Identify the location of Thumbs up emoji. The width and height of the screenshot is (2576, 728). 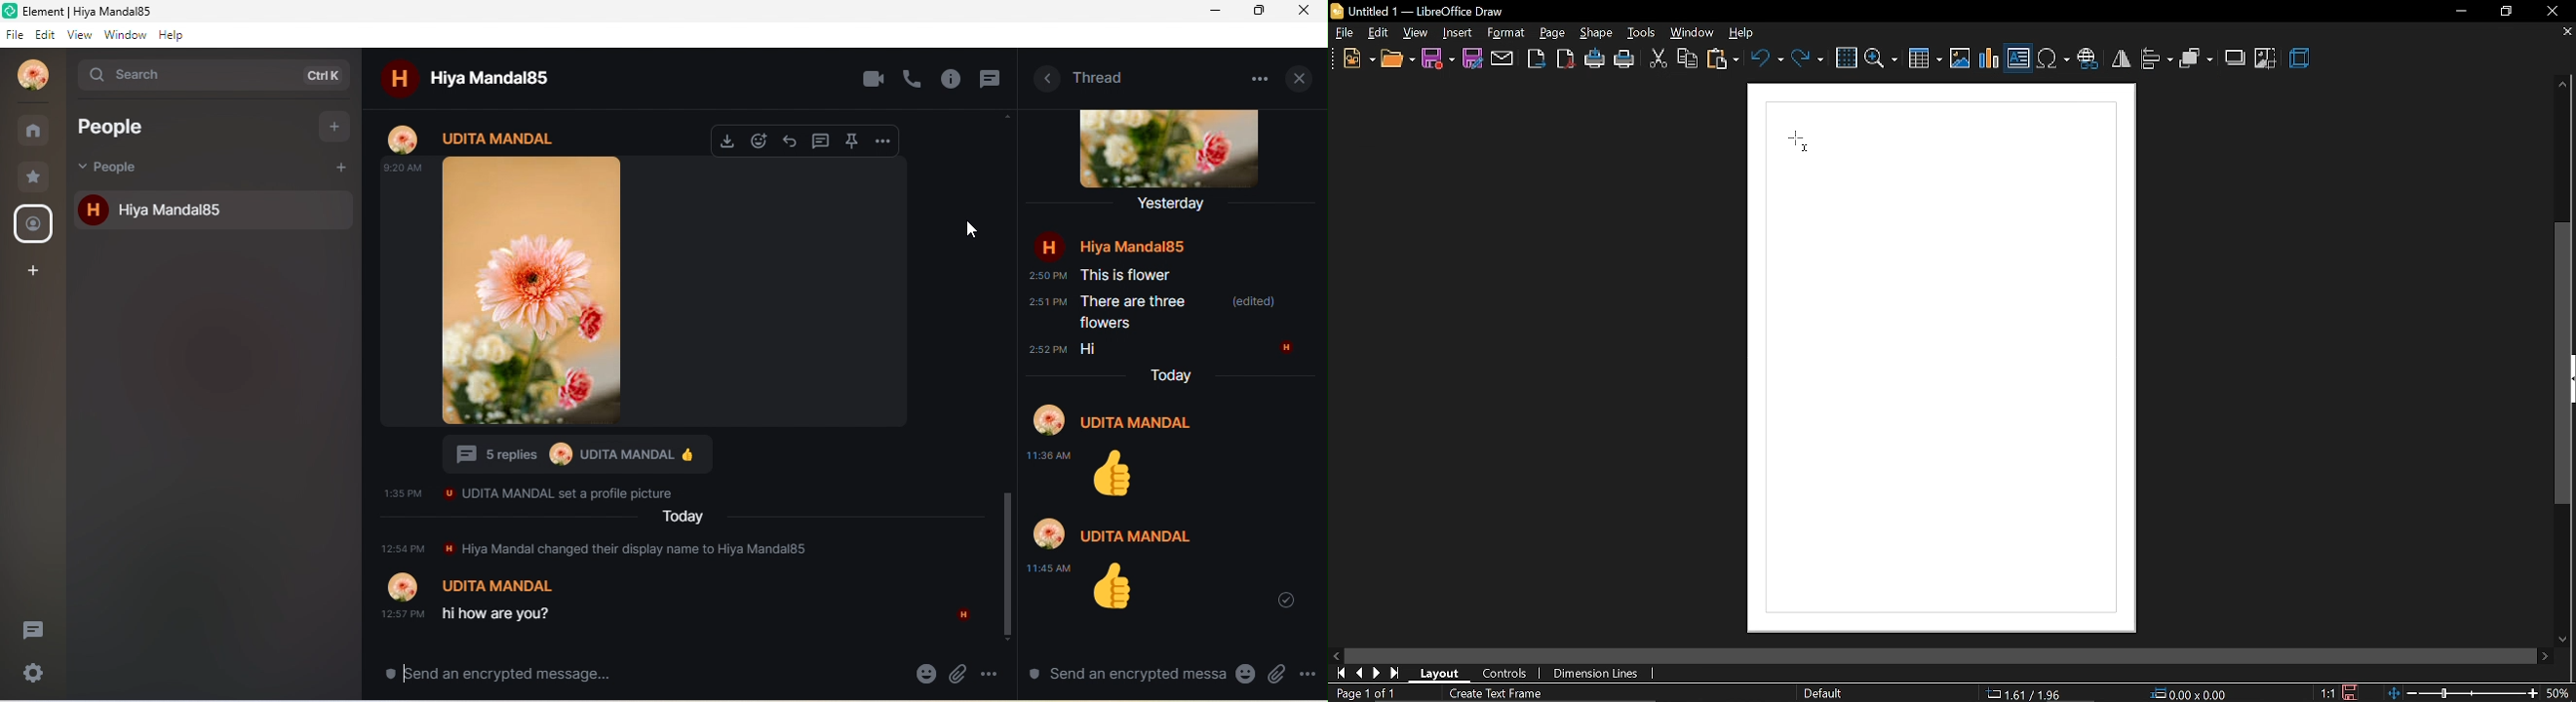
(690, 455).